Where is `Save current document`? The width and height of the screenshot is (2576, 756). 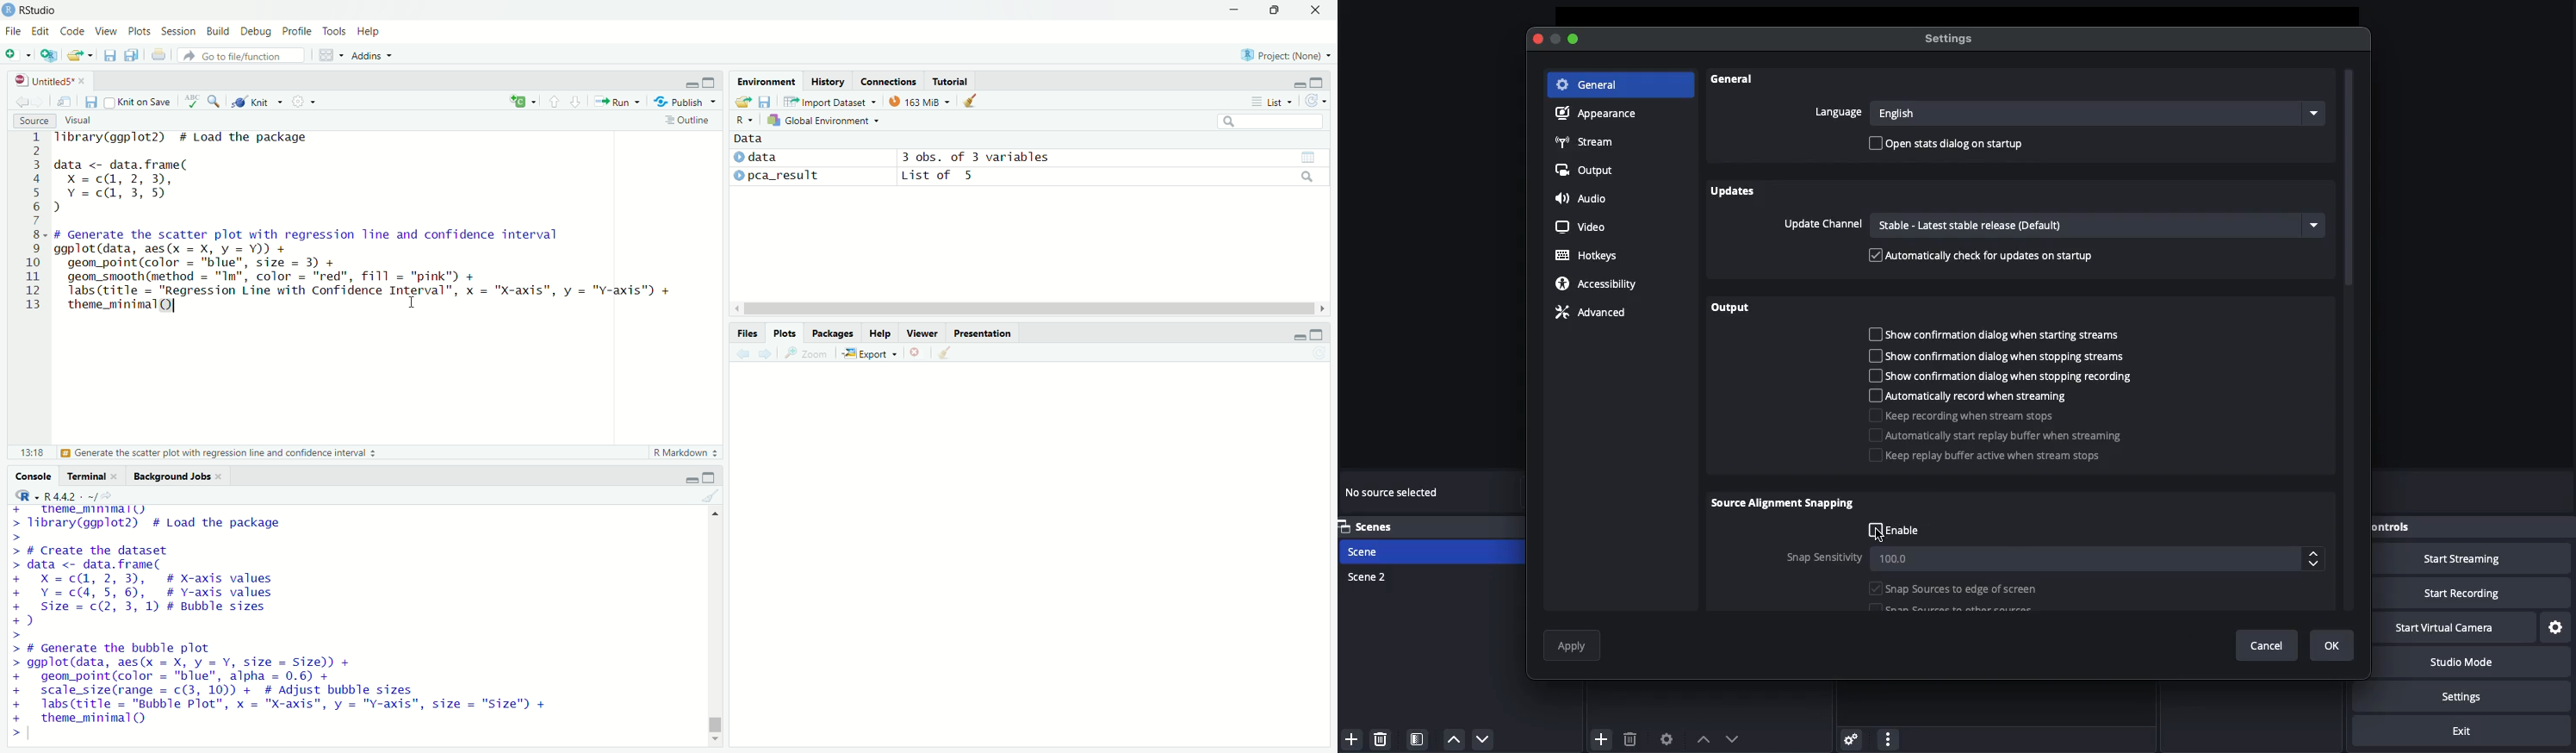
Save current document is located at coordinates (91, 101).